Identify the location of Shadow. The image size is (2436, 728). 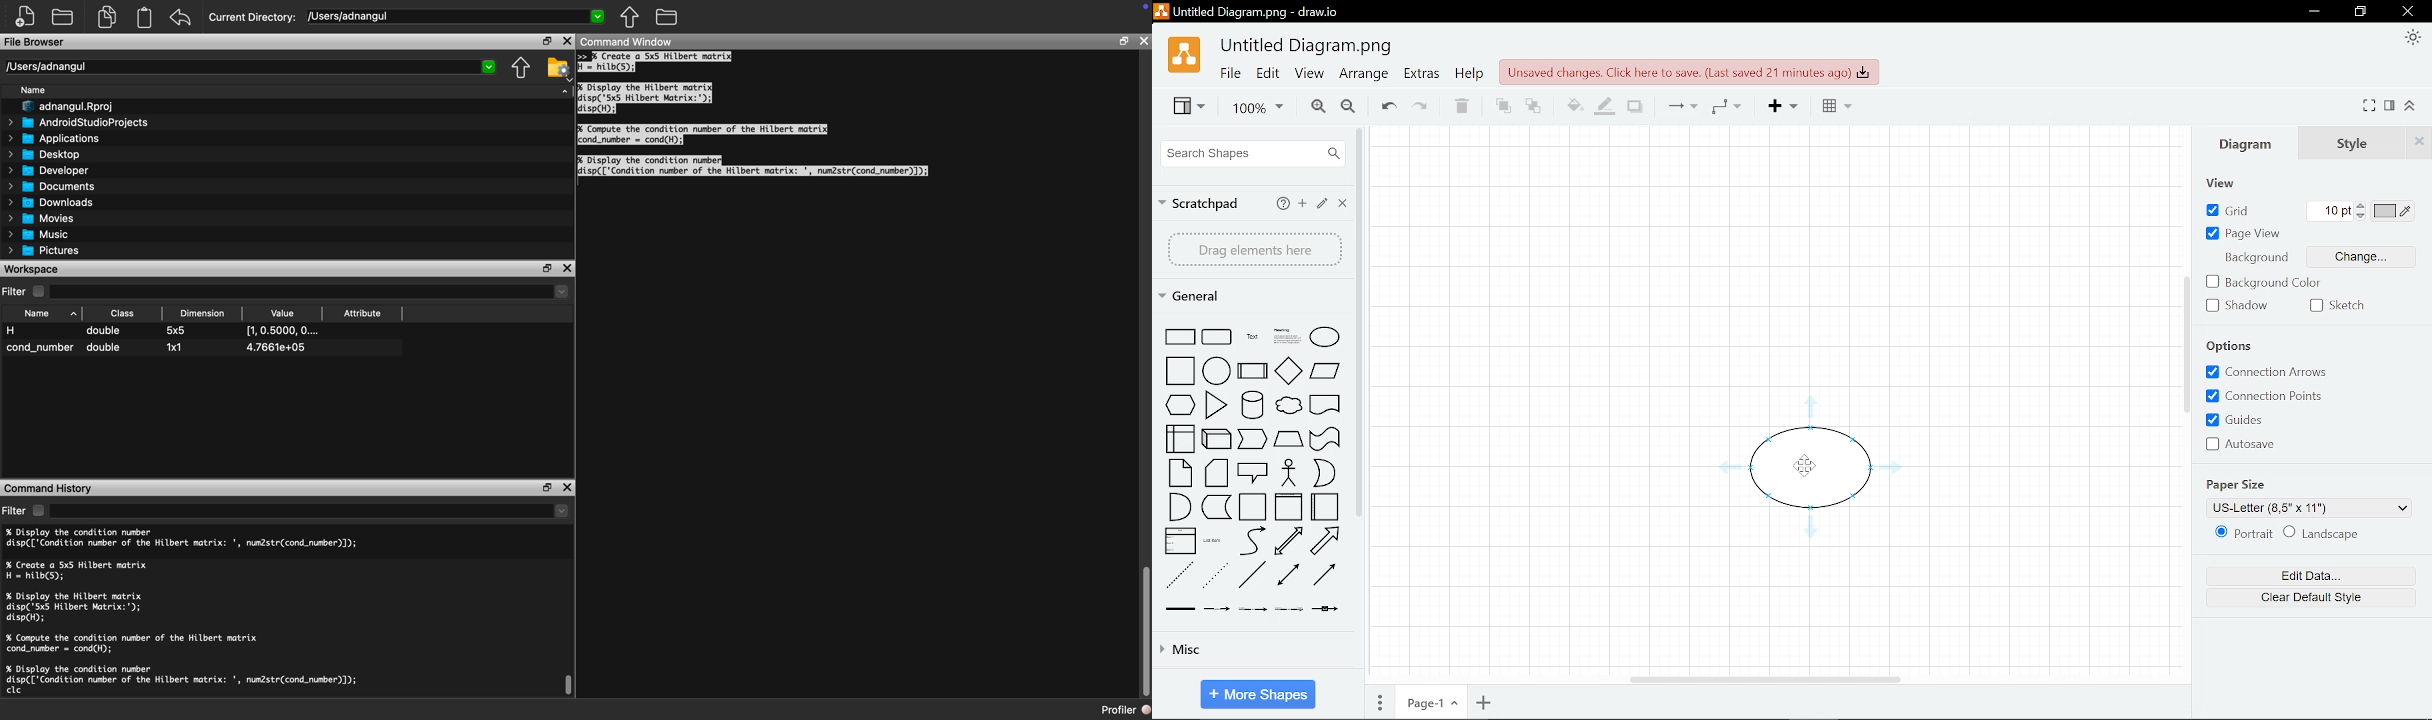
(2236, 306).